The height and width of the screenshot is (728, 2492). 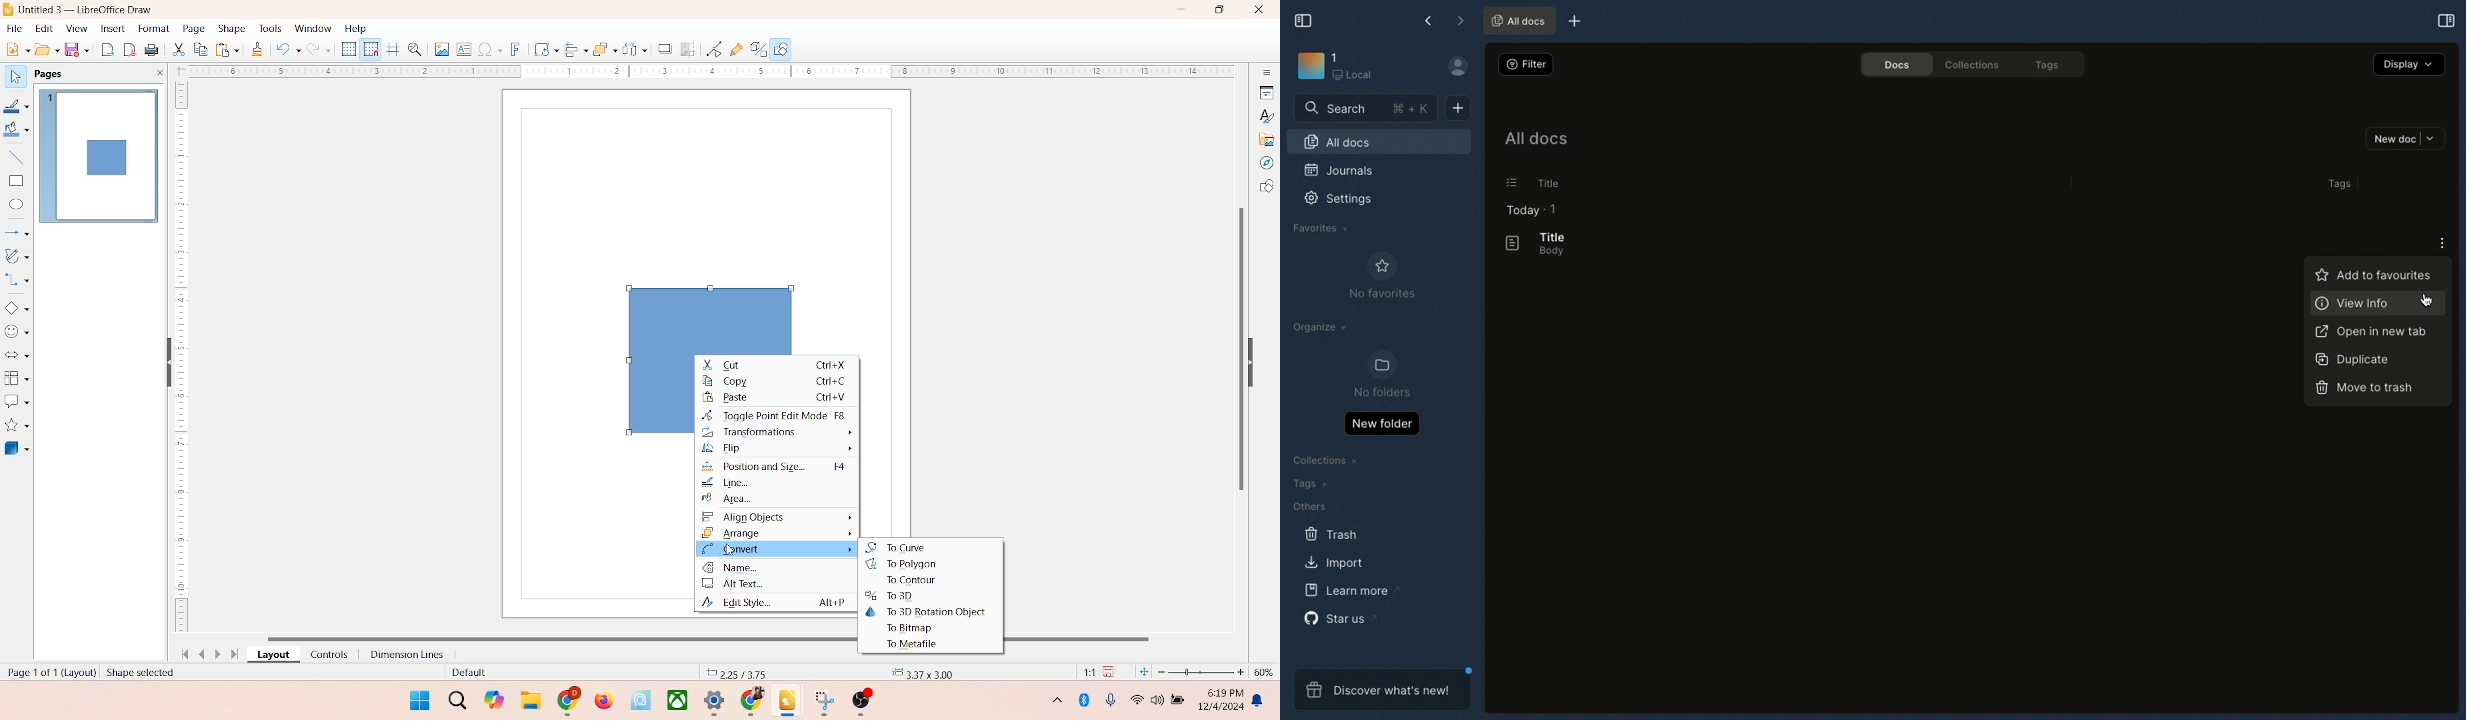 What do you see at coordinates (496, 700) in the screenshot?
I see `copilot` at bounding box center [496, 700].